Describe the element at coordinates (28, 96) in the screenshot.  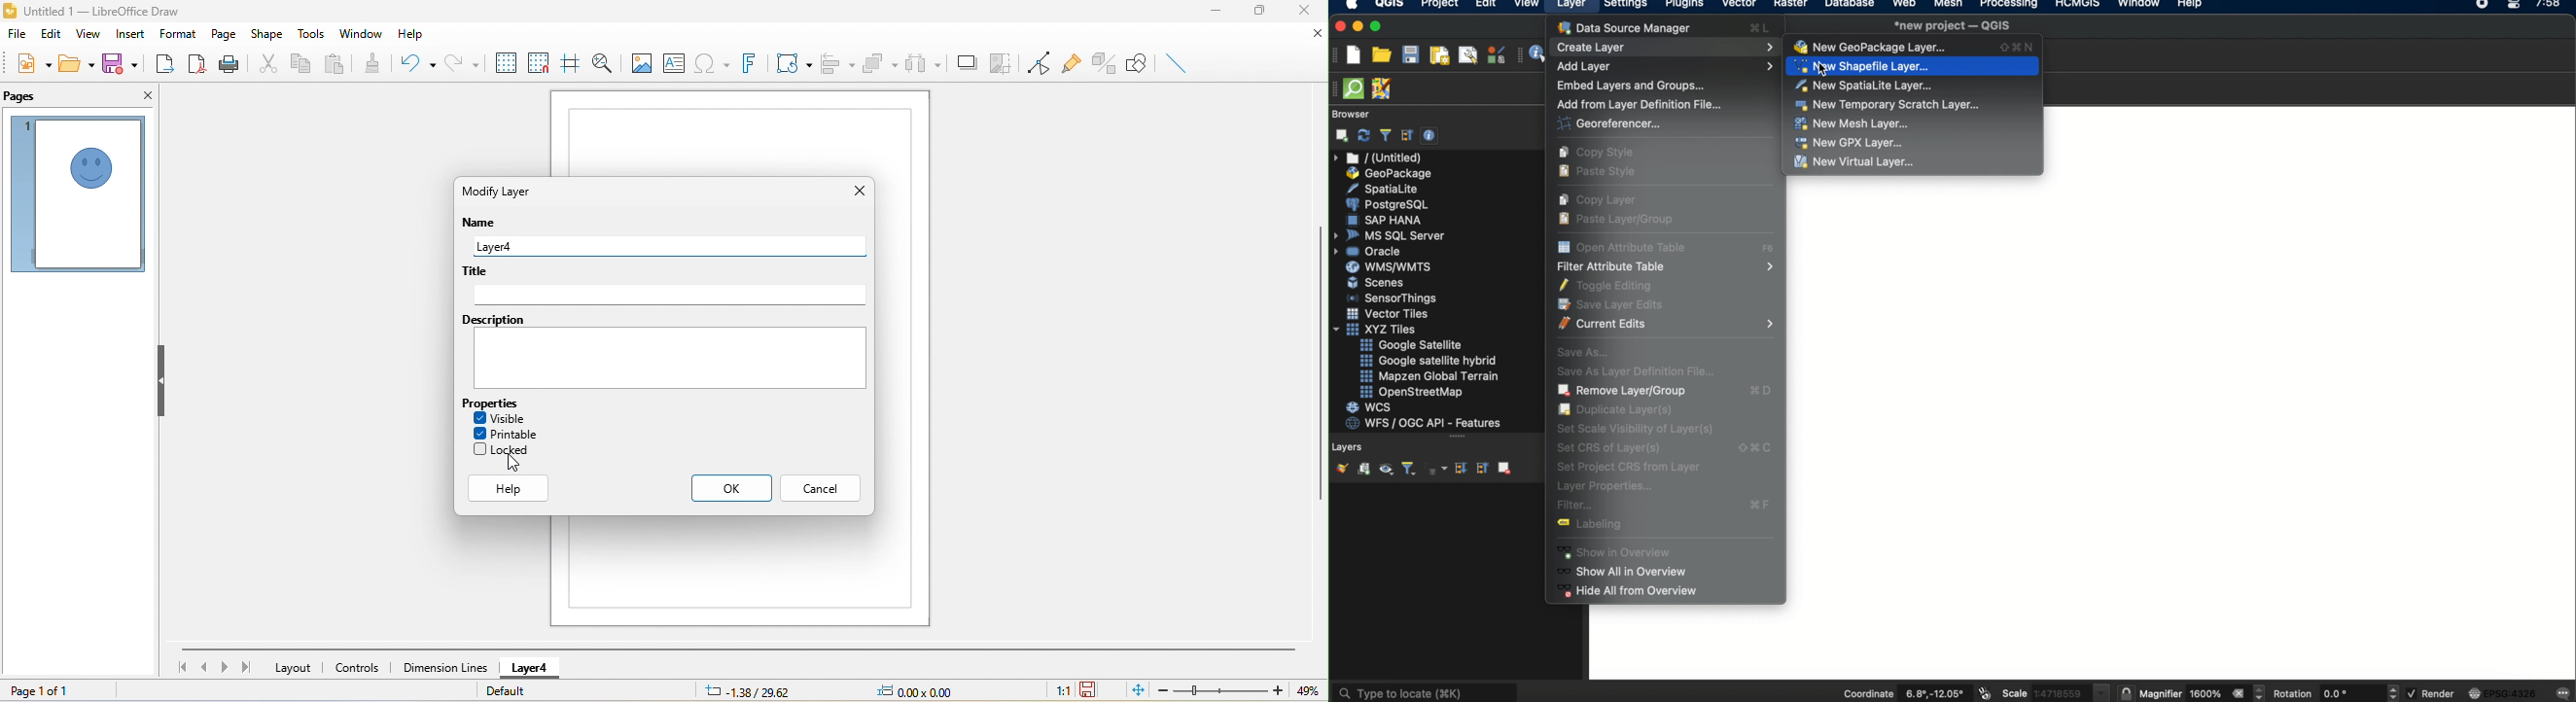
I see `pages` at that location.